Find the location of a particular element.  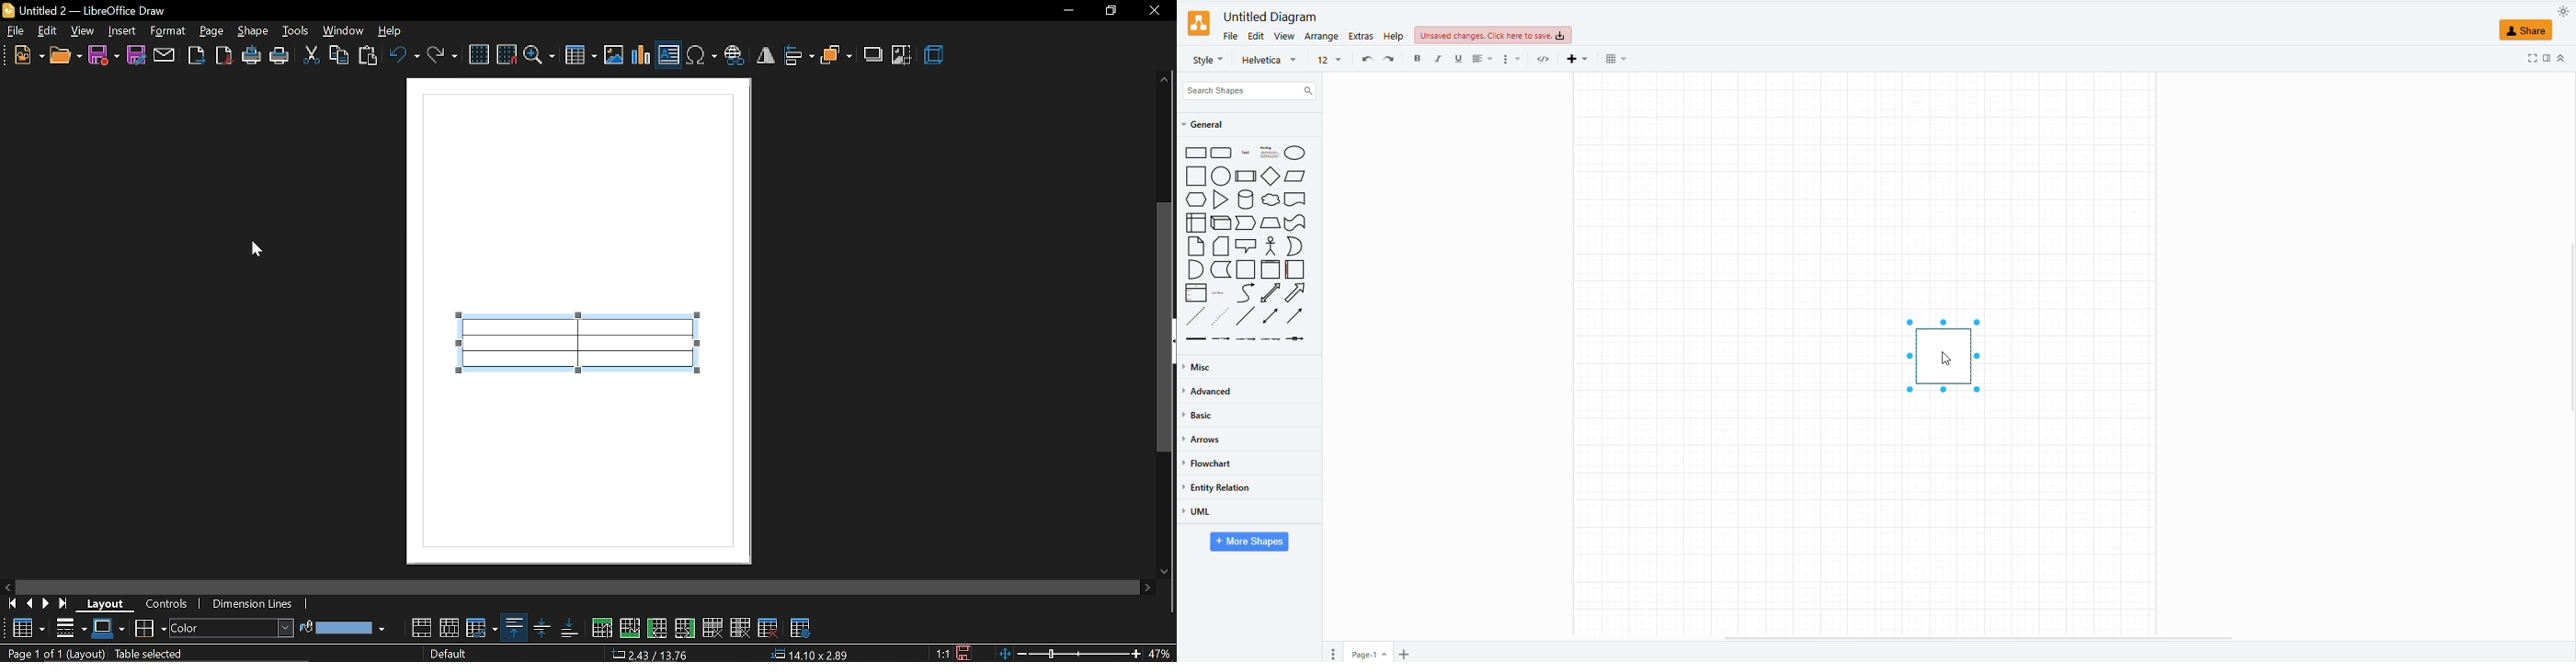

bidirectional connector is located at coordinates (1271, 317).